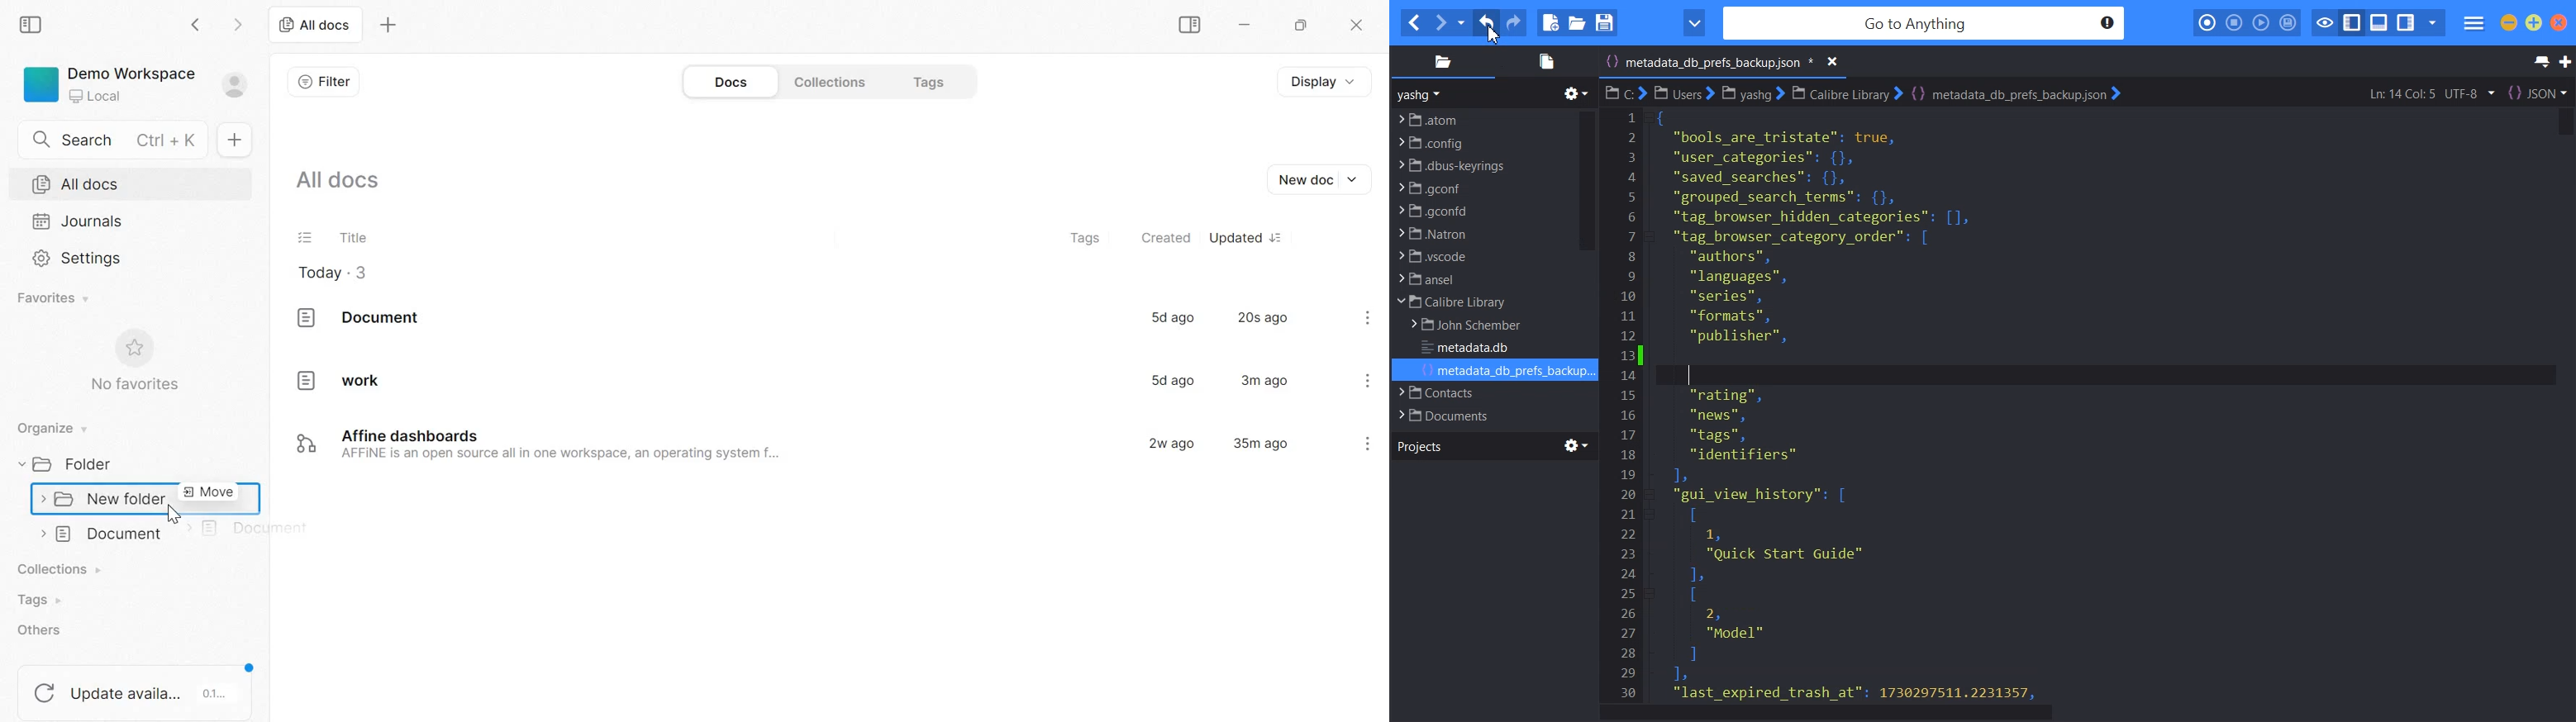  I want to click on Show/Hide right pane, so click(2406, 23).